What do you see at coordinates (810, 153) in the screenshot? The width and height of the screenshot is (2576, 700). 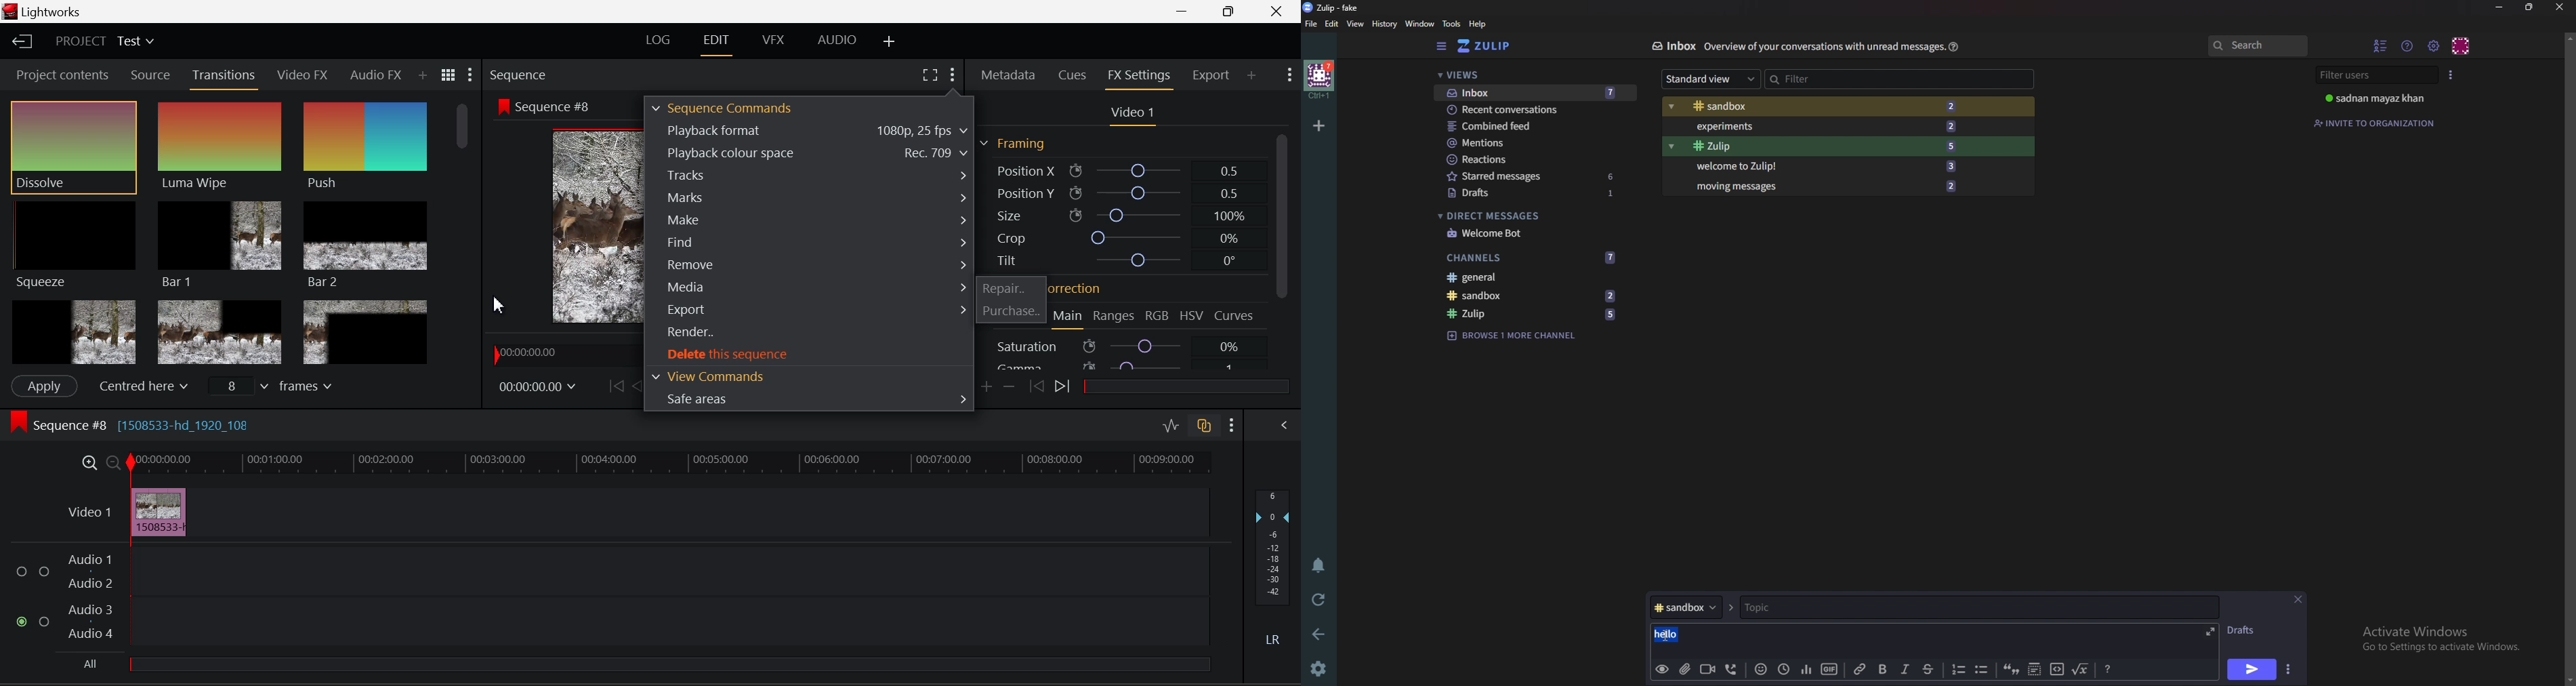 I see `Playback color space` at bounding box center [810, 153].